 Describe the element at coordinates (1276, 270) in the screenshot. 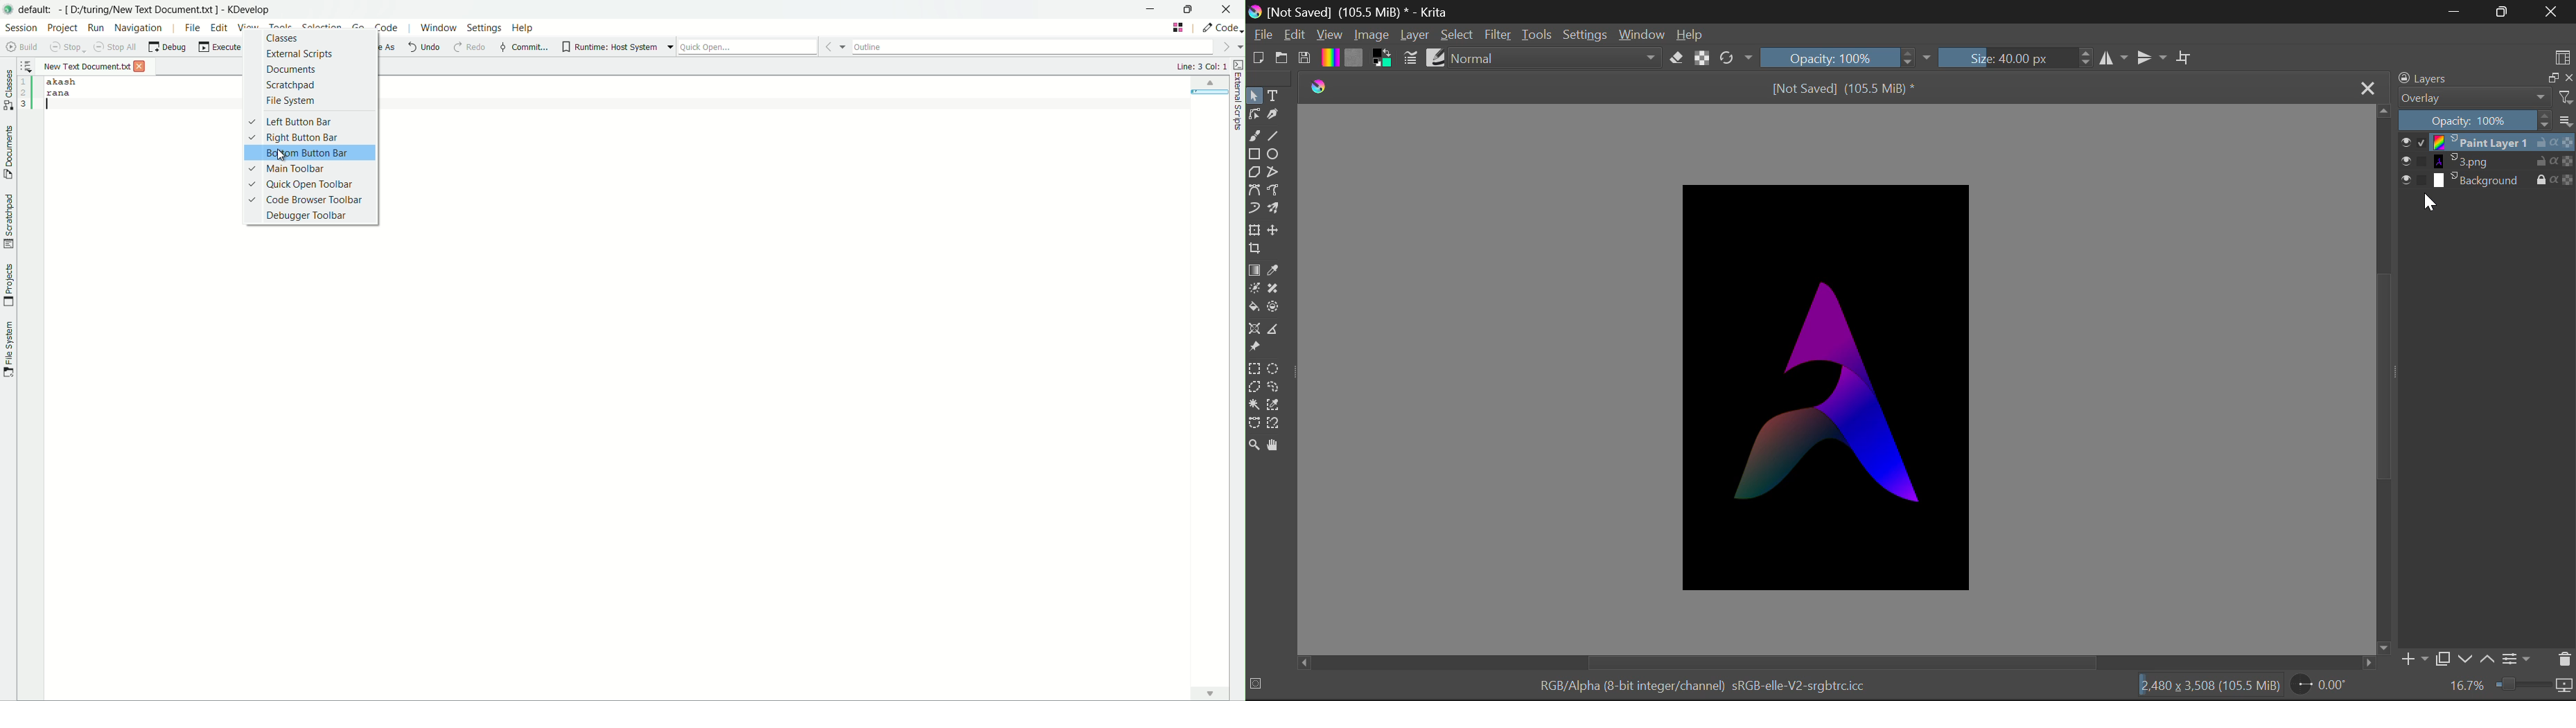

I see `Eyedropper` at that location.